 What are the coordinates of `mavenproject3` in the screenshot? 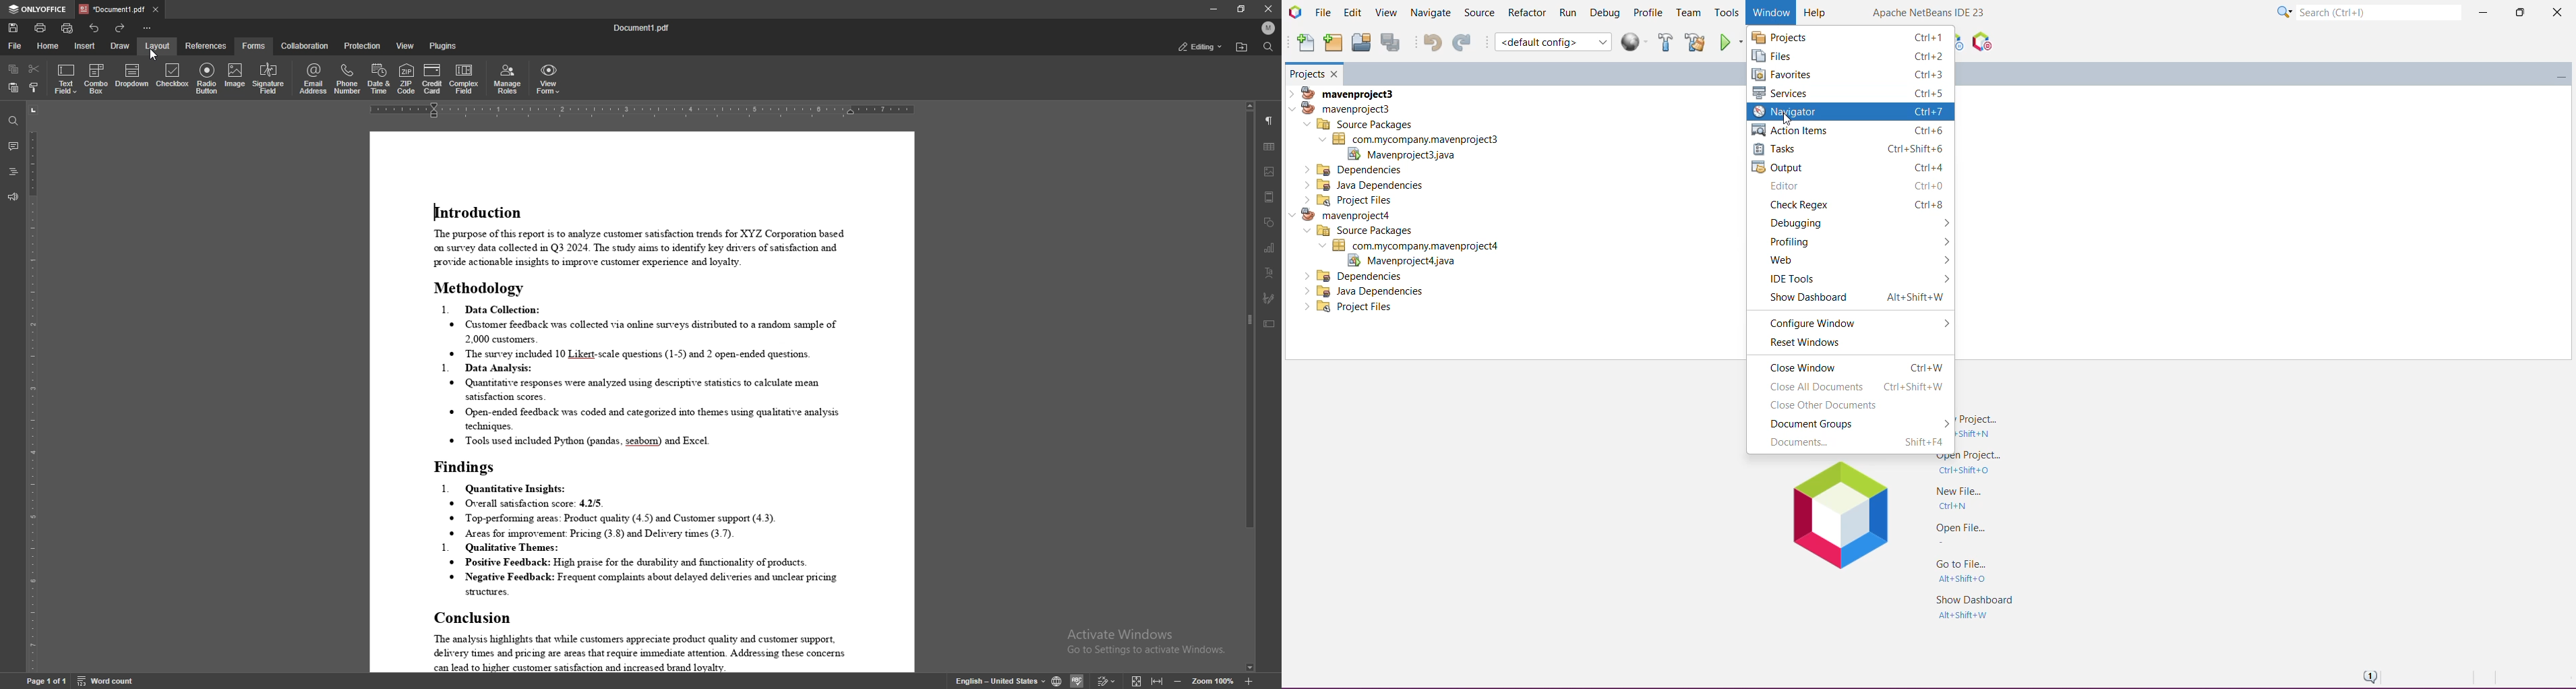 It's located at (1347, 92).